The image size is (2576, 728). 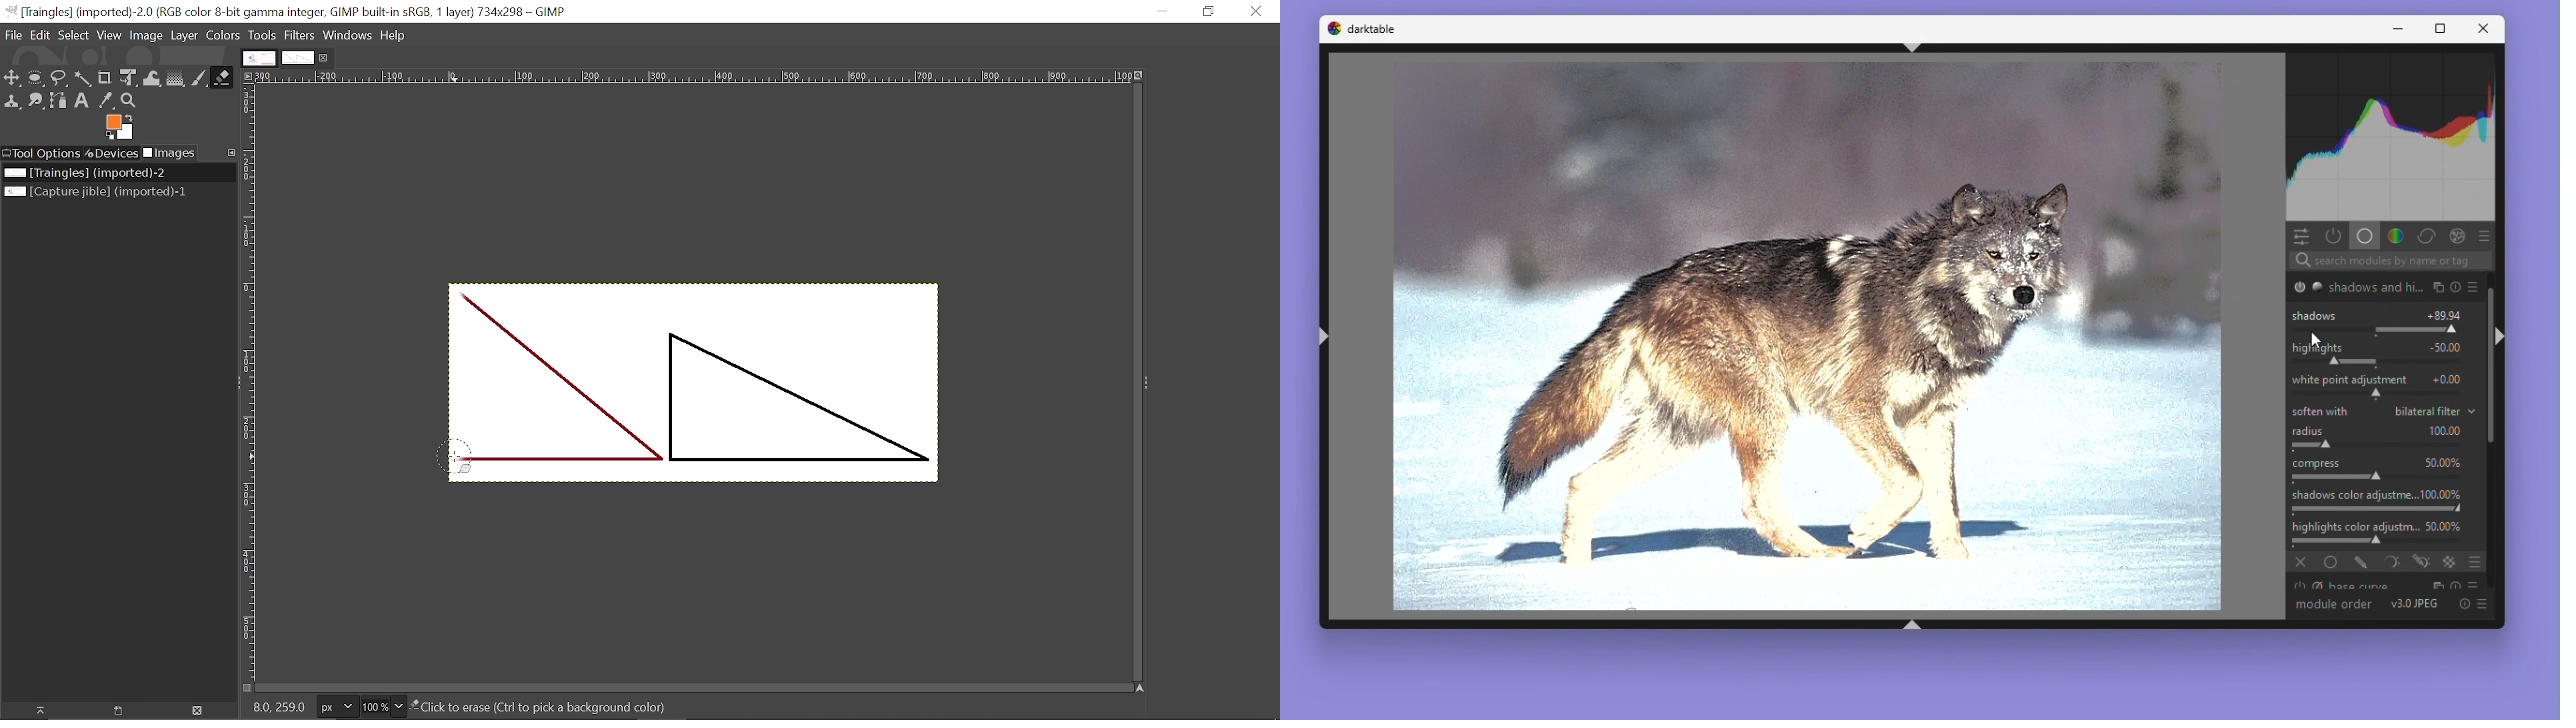 What do you see at coordinates (169, 153) in the screenshot?
I see `Images` at bounding box center [169, 153].